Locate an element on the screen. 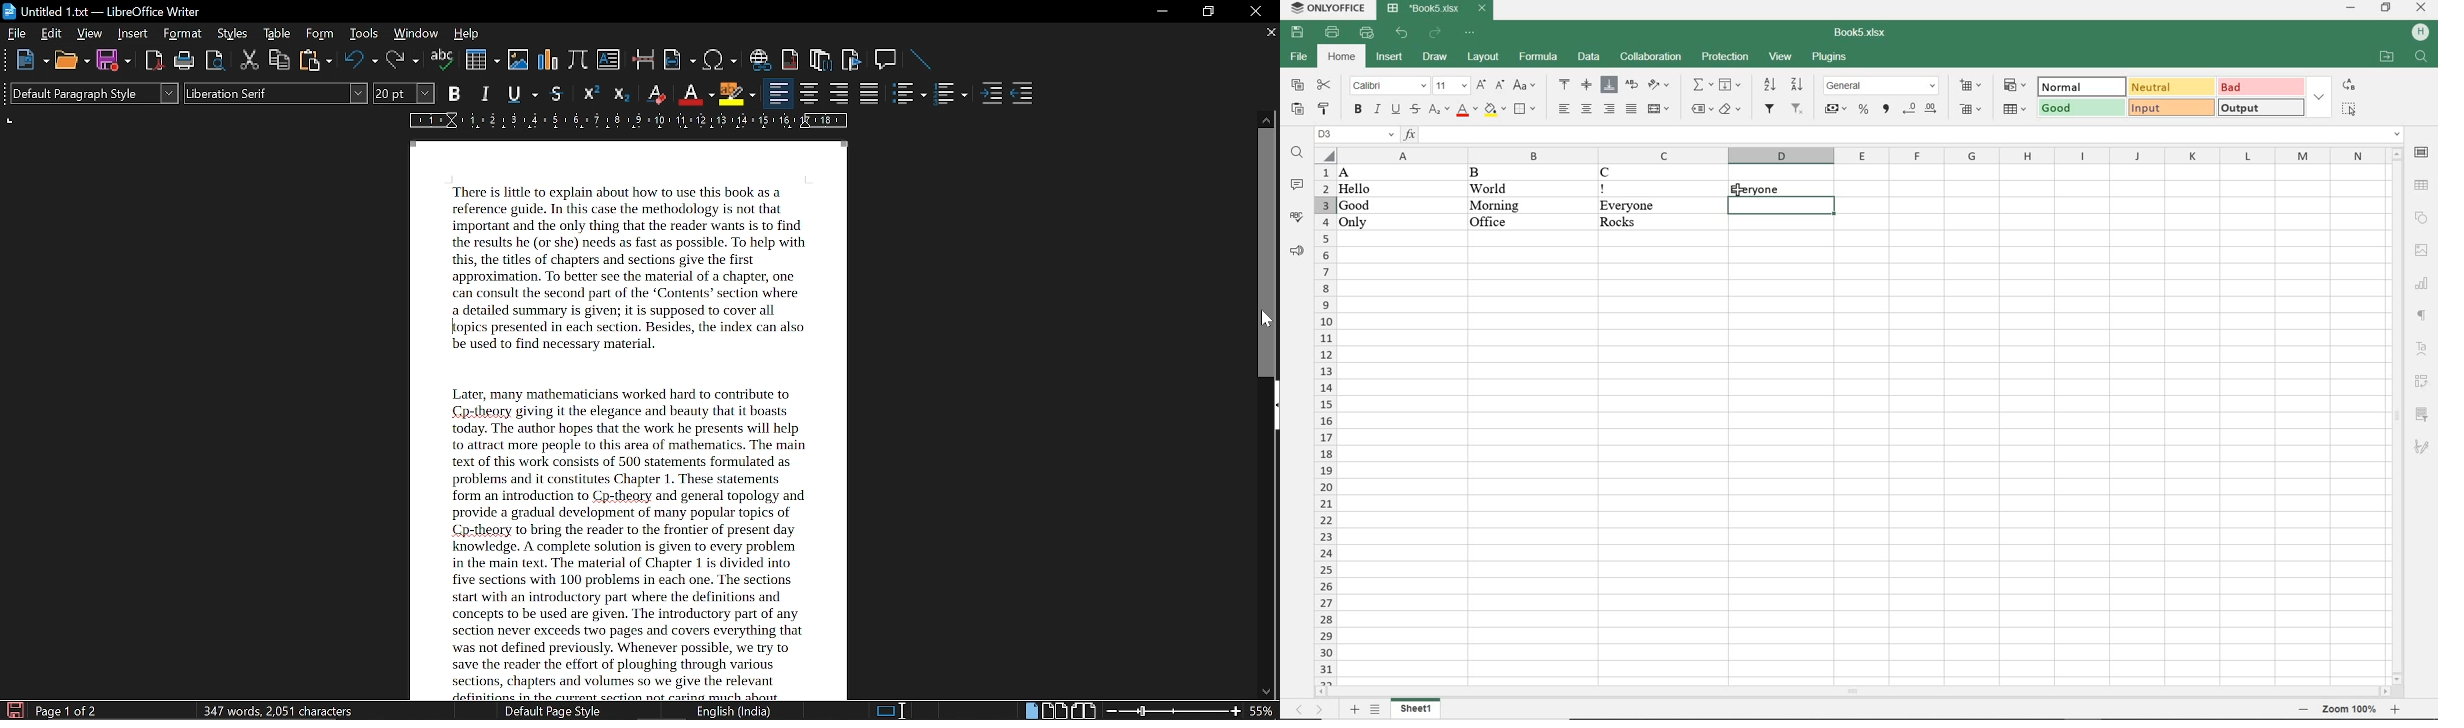  styles is located at coordinates (232, 34).